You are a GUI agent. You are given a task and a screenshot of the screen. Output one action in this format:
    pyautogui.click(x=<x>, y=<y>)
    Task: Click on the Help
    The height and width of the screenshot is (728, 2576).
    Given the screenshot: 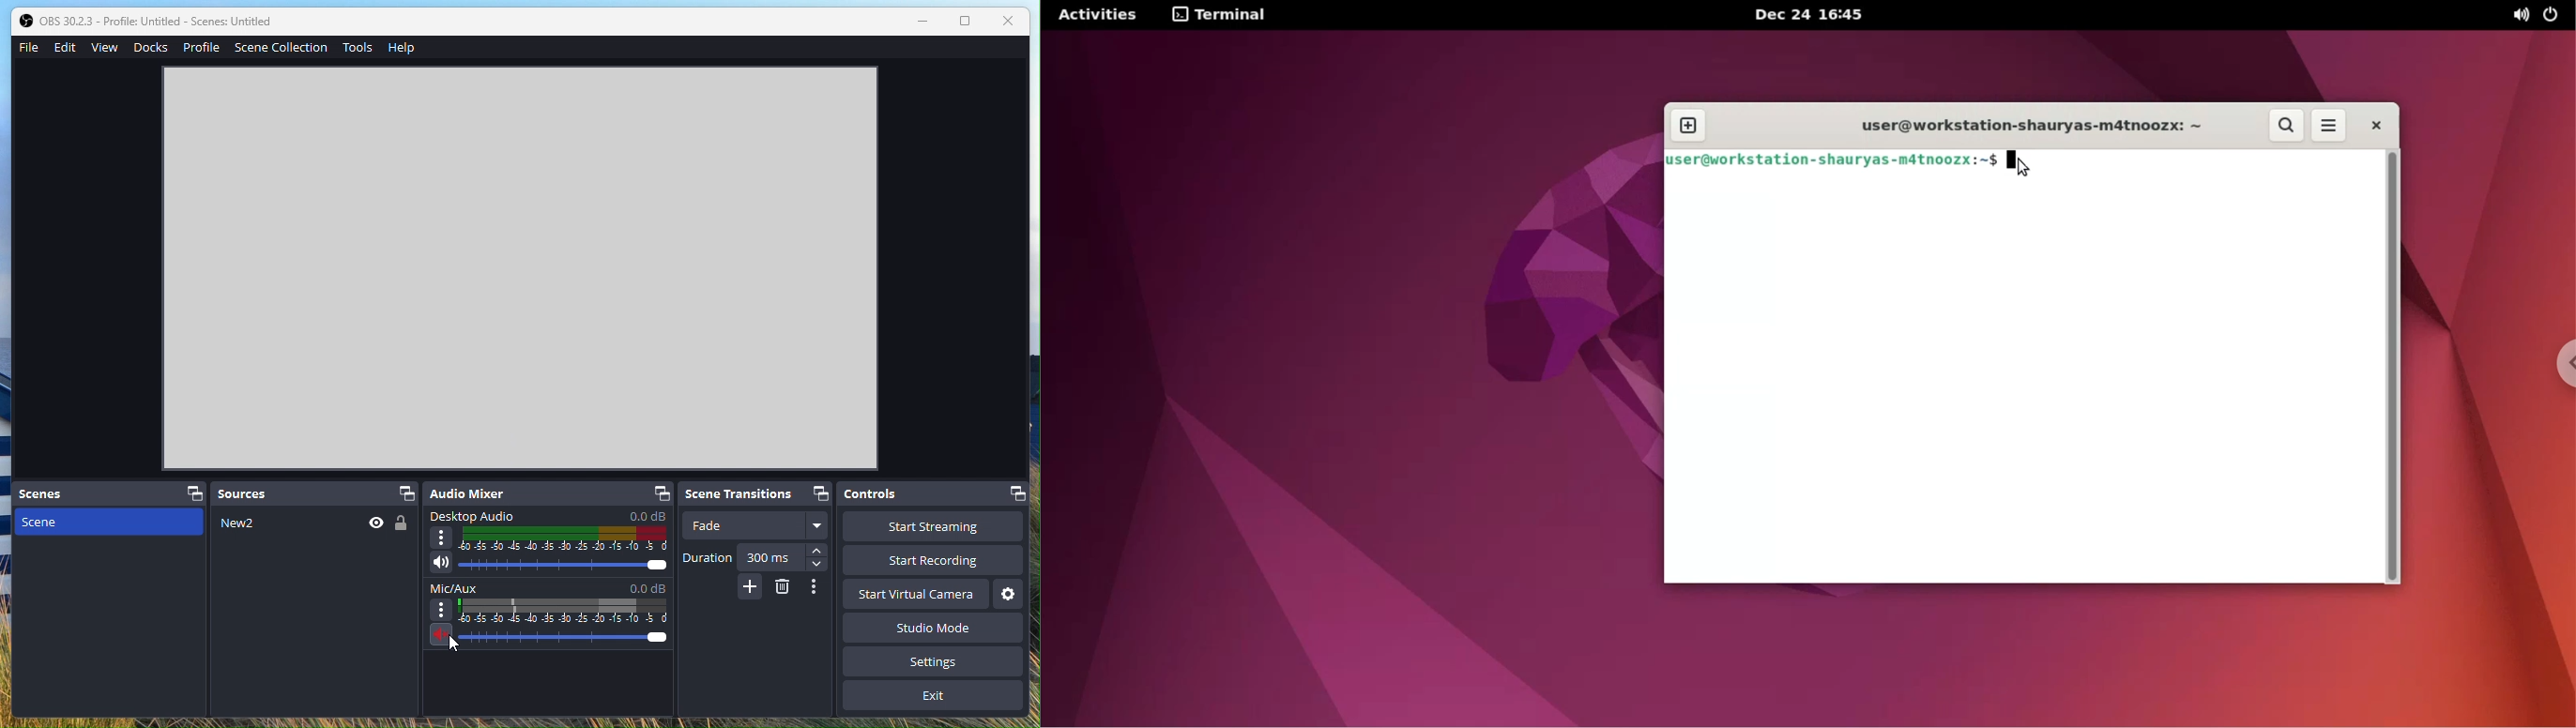 What is the action you would take?
    pyautogui.click(x=401, y=51)
    